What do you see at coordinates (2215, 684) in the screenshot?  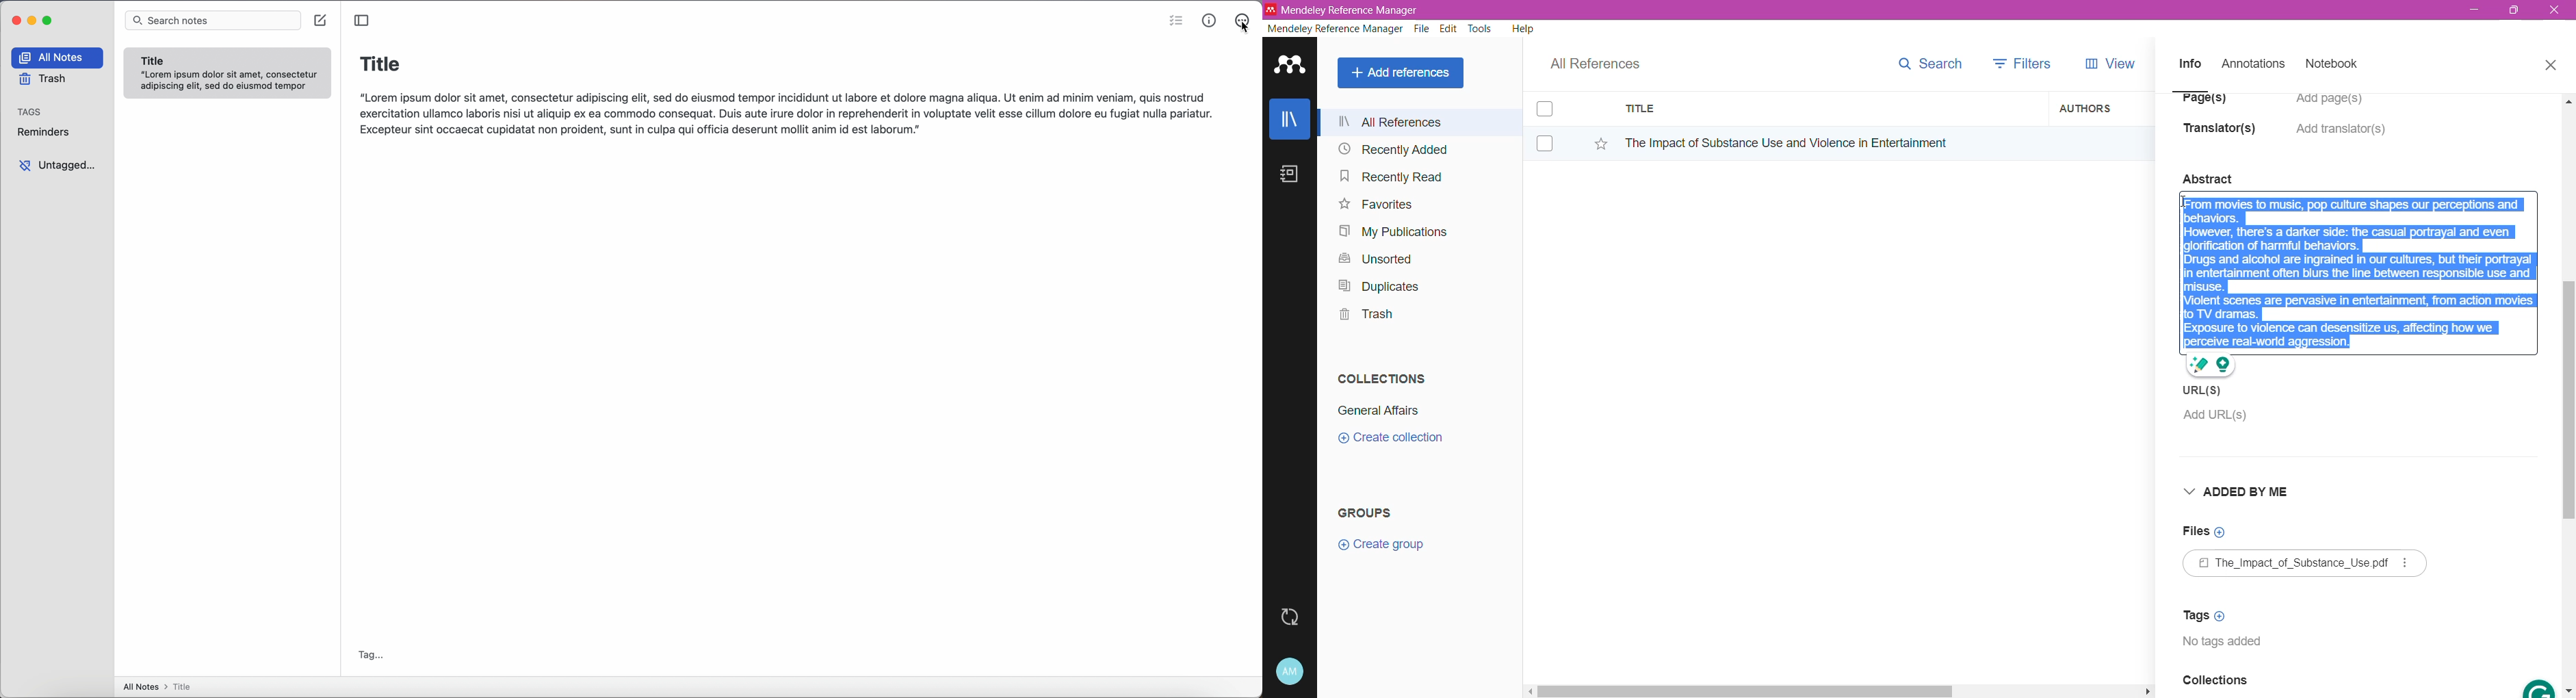 I see `Collections` at bounding box center [2215, 684].